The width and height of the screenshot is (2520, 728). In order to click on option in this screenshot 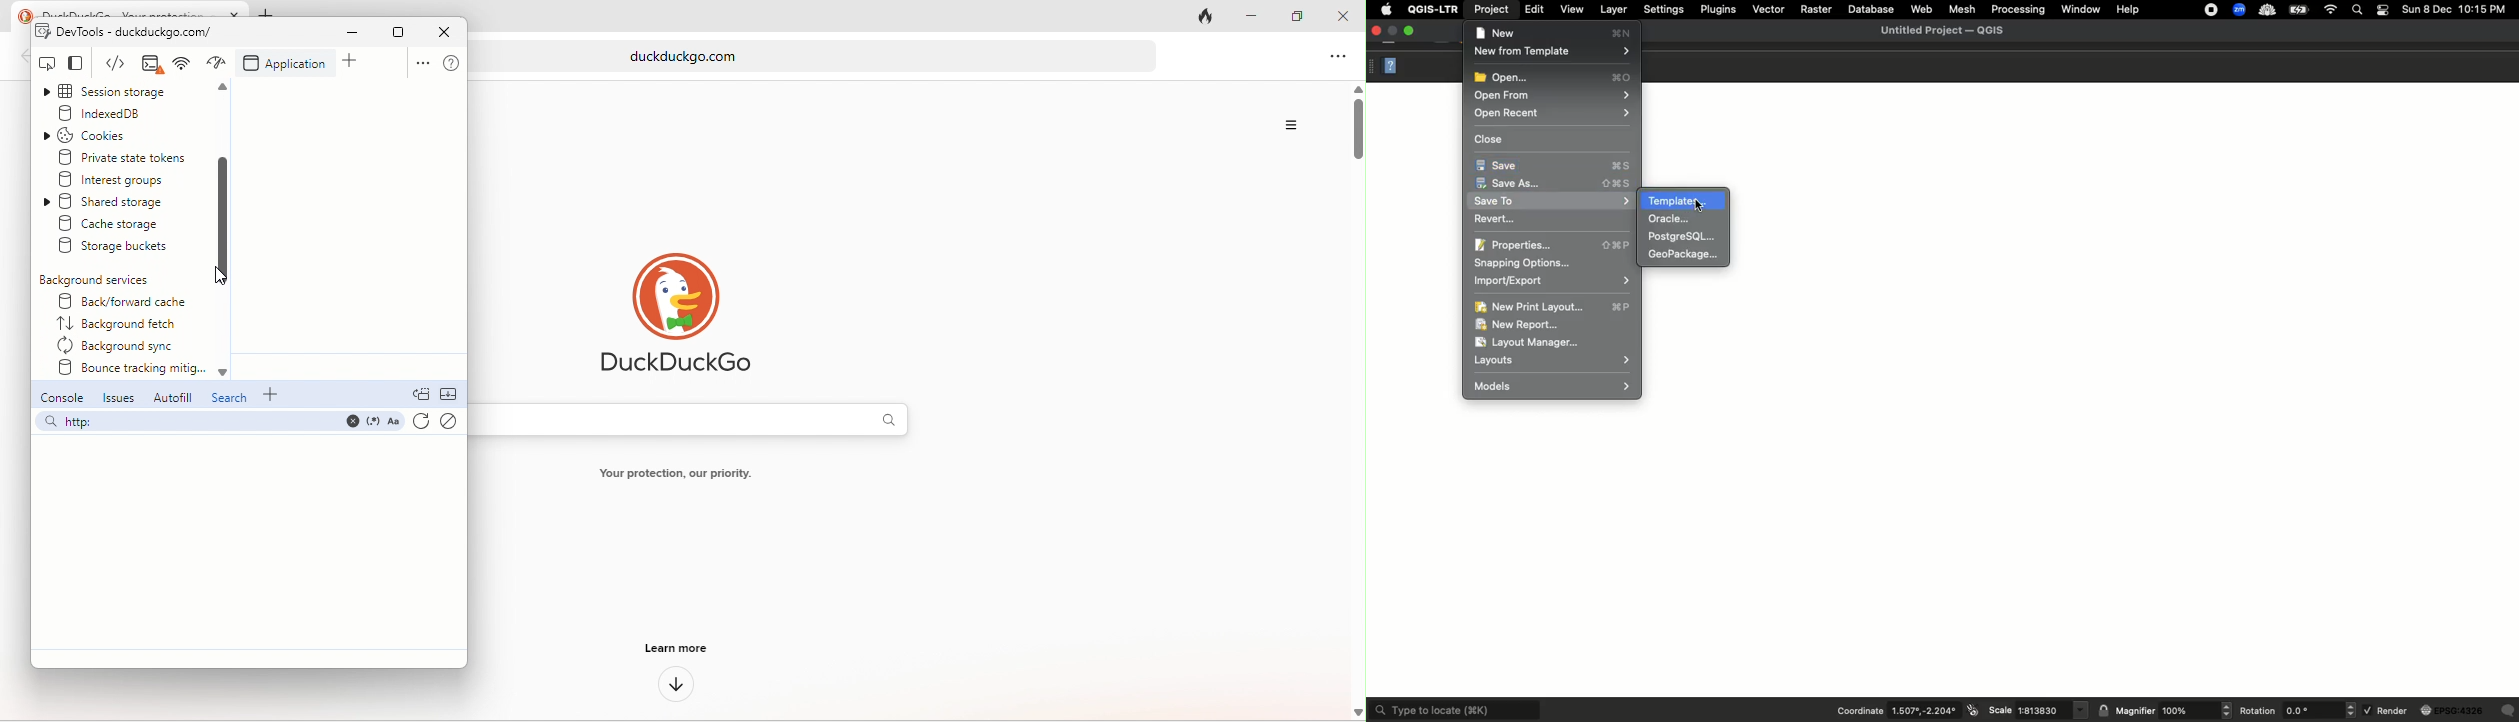, I will do `click(419, 65)`.